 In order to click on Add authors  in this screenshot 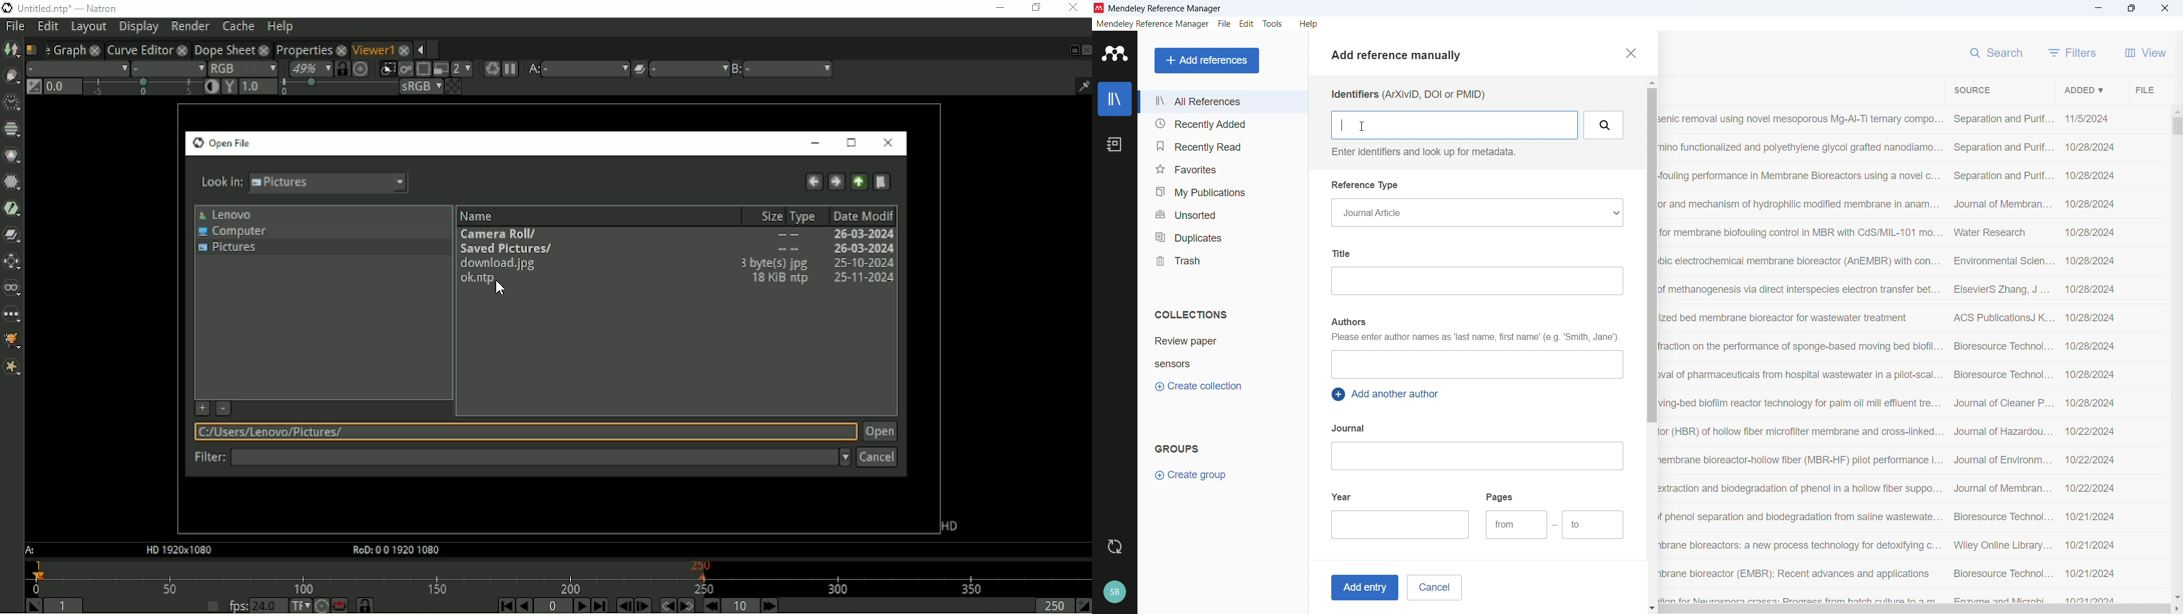, I will do `click(1476, 364)`.